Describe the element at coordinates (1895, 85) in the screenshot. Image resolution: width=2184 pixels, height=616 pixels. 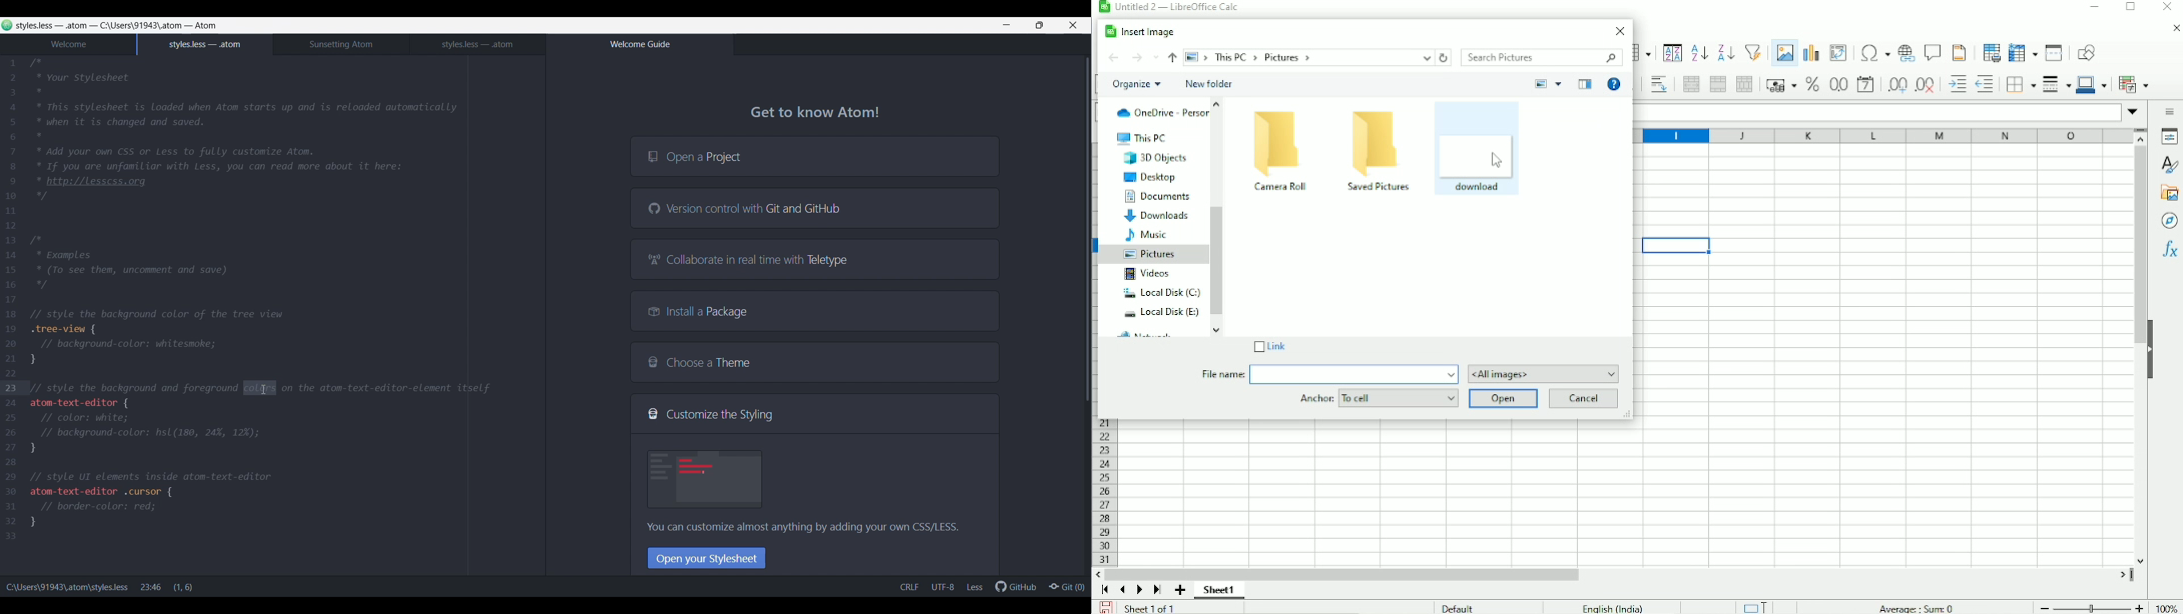
I see `Add decimal place` at that location.